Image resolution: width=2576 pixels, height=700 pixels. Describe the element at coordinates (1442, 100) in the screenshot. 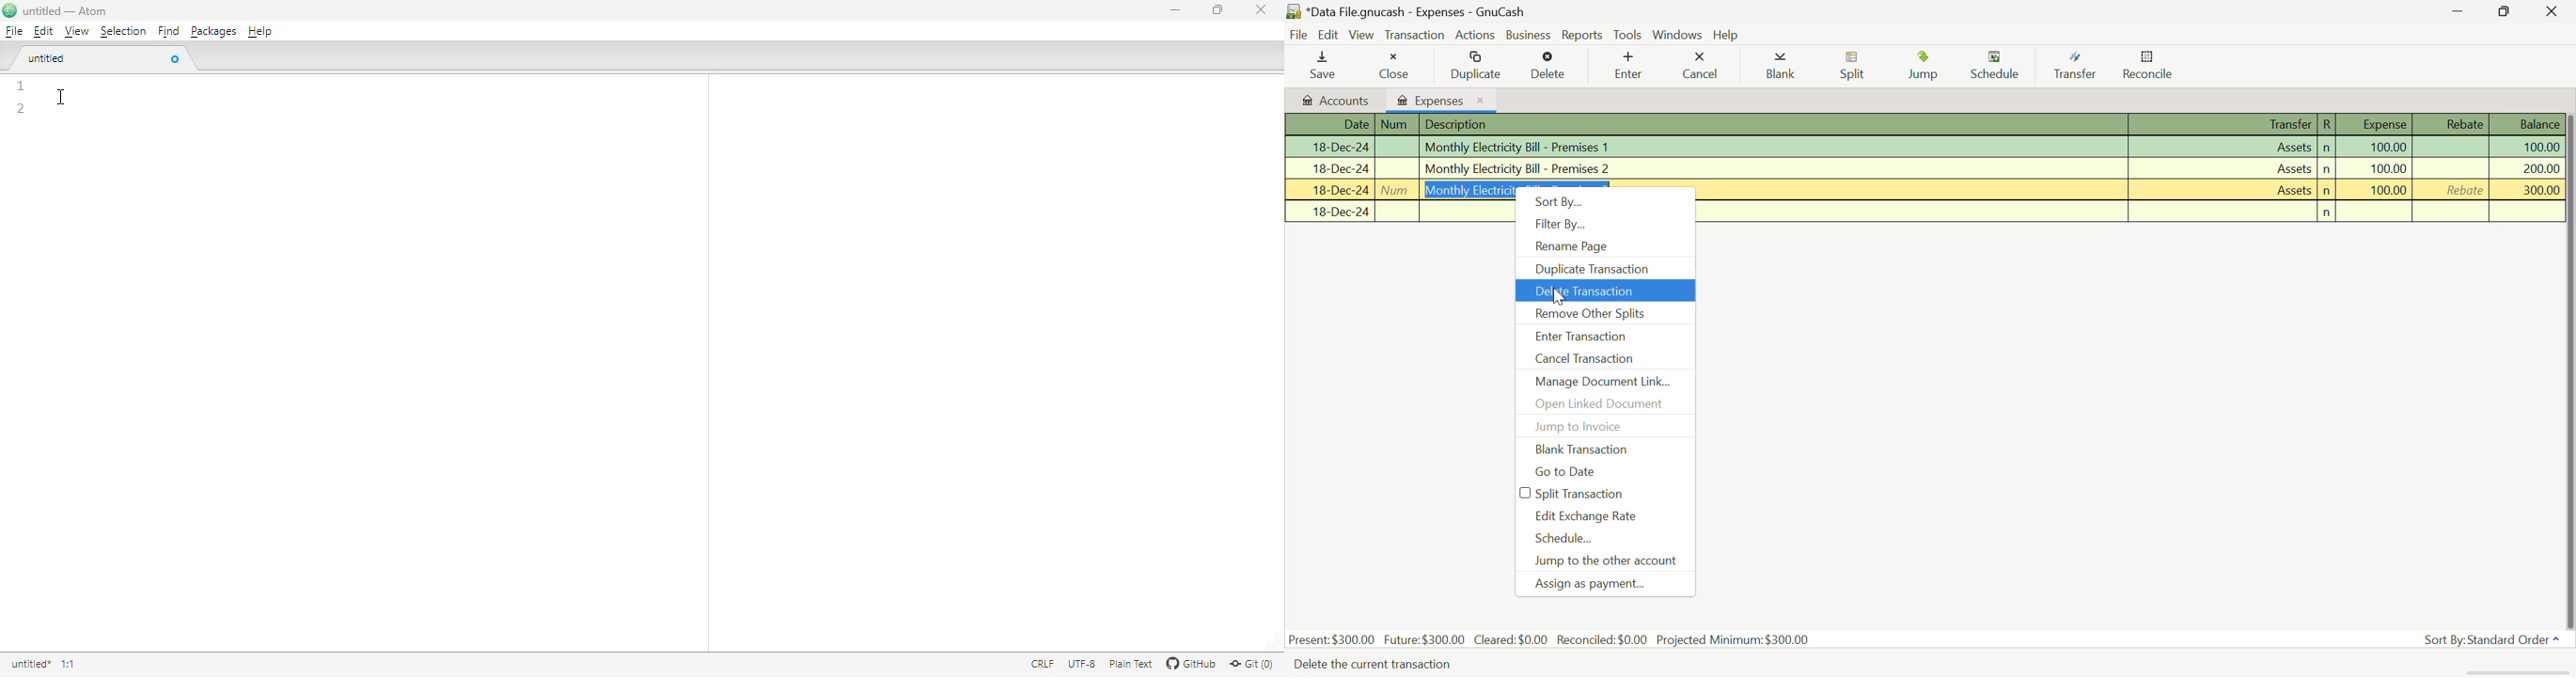

I see `Expenses` at that location.